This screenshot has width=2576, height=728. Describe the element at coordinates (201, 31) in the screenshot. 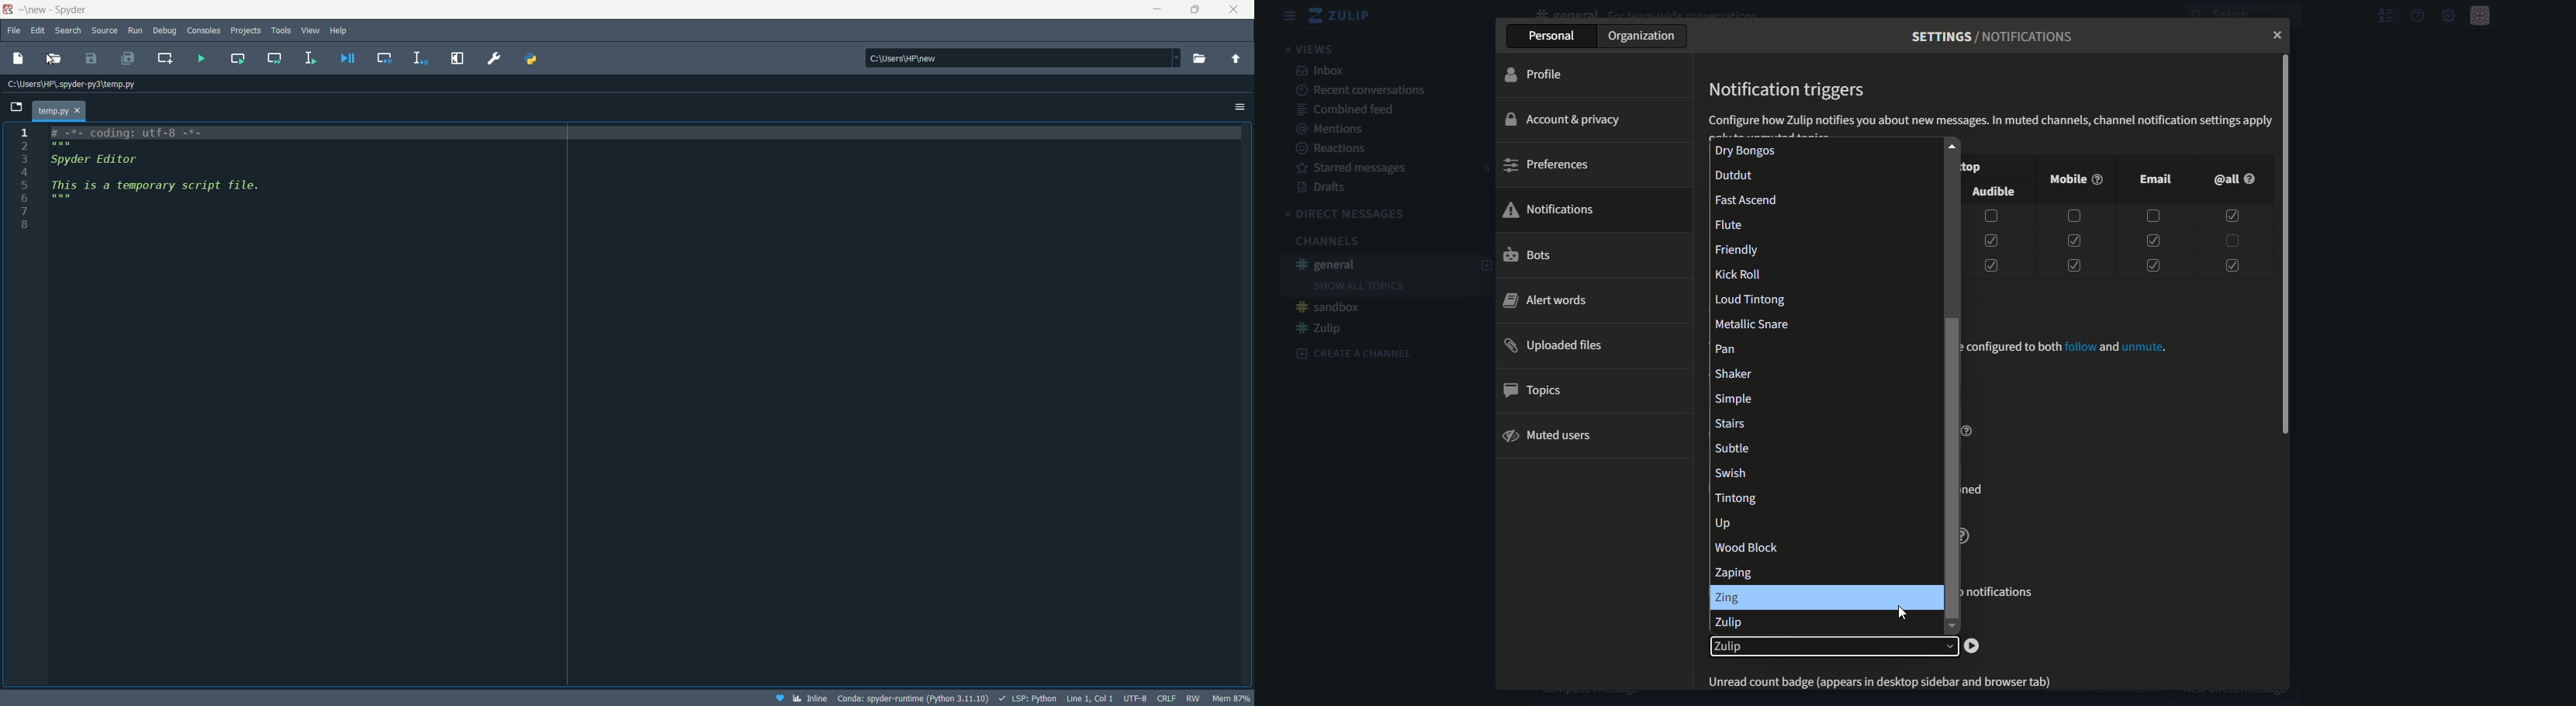

I see `Consoles menu` at that location.